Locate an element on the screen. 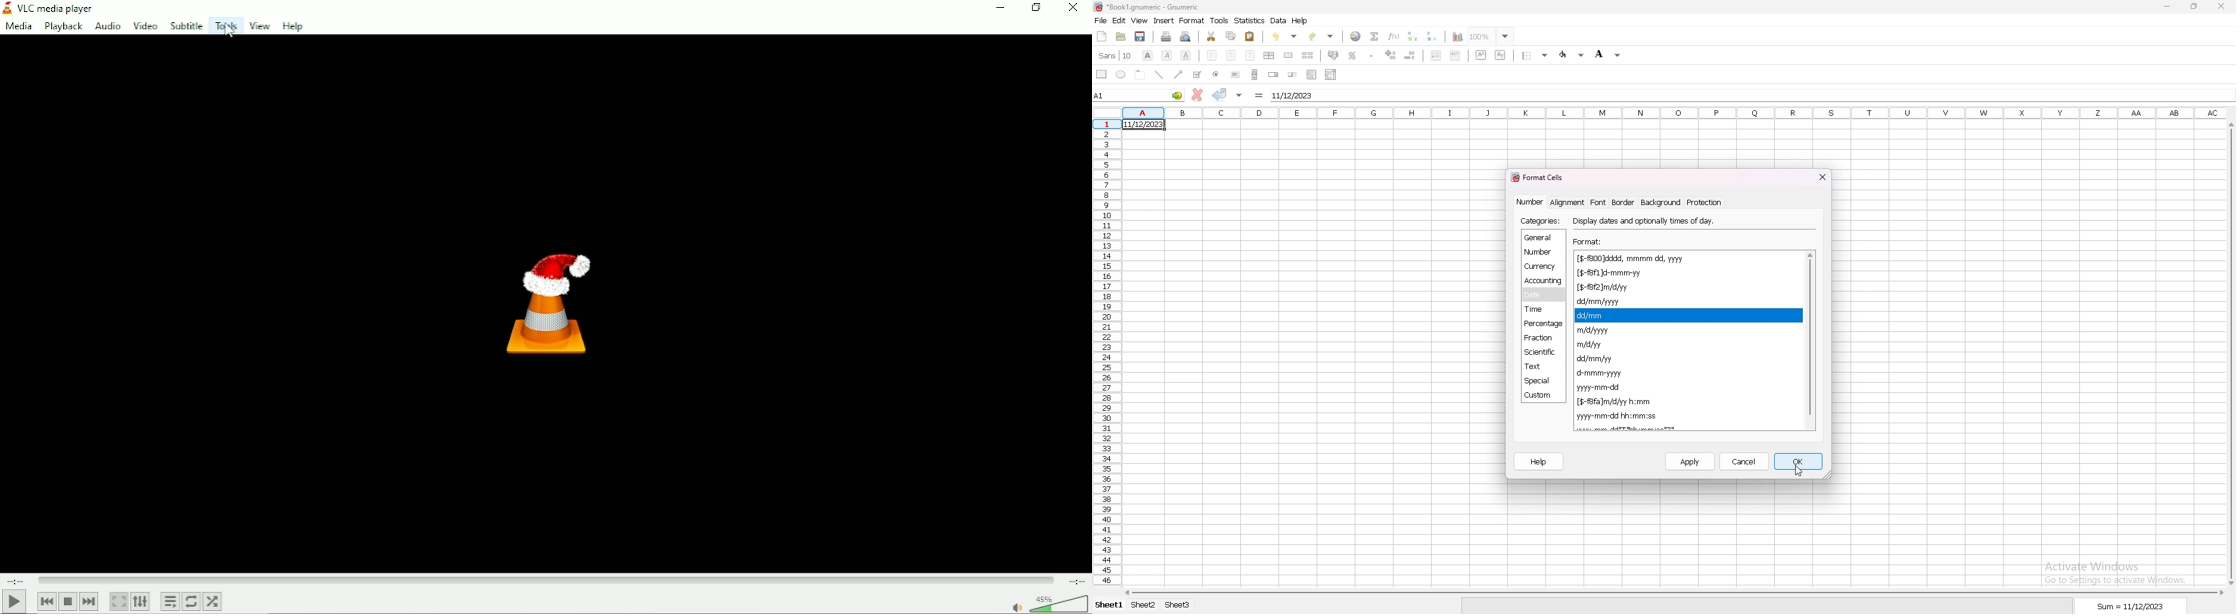 The width and height of the screenshot is (2240, 616). sheet 3 is located at coordinates (1177, 605).